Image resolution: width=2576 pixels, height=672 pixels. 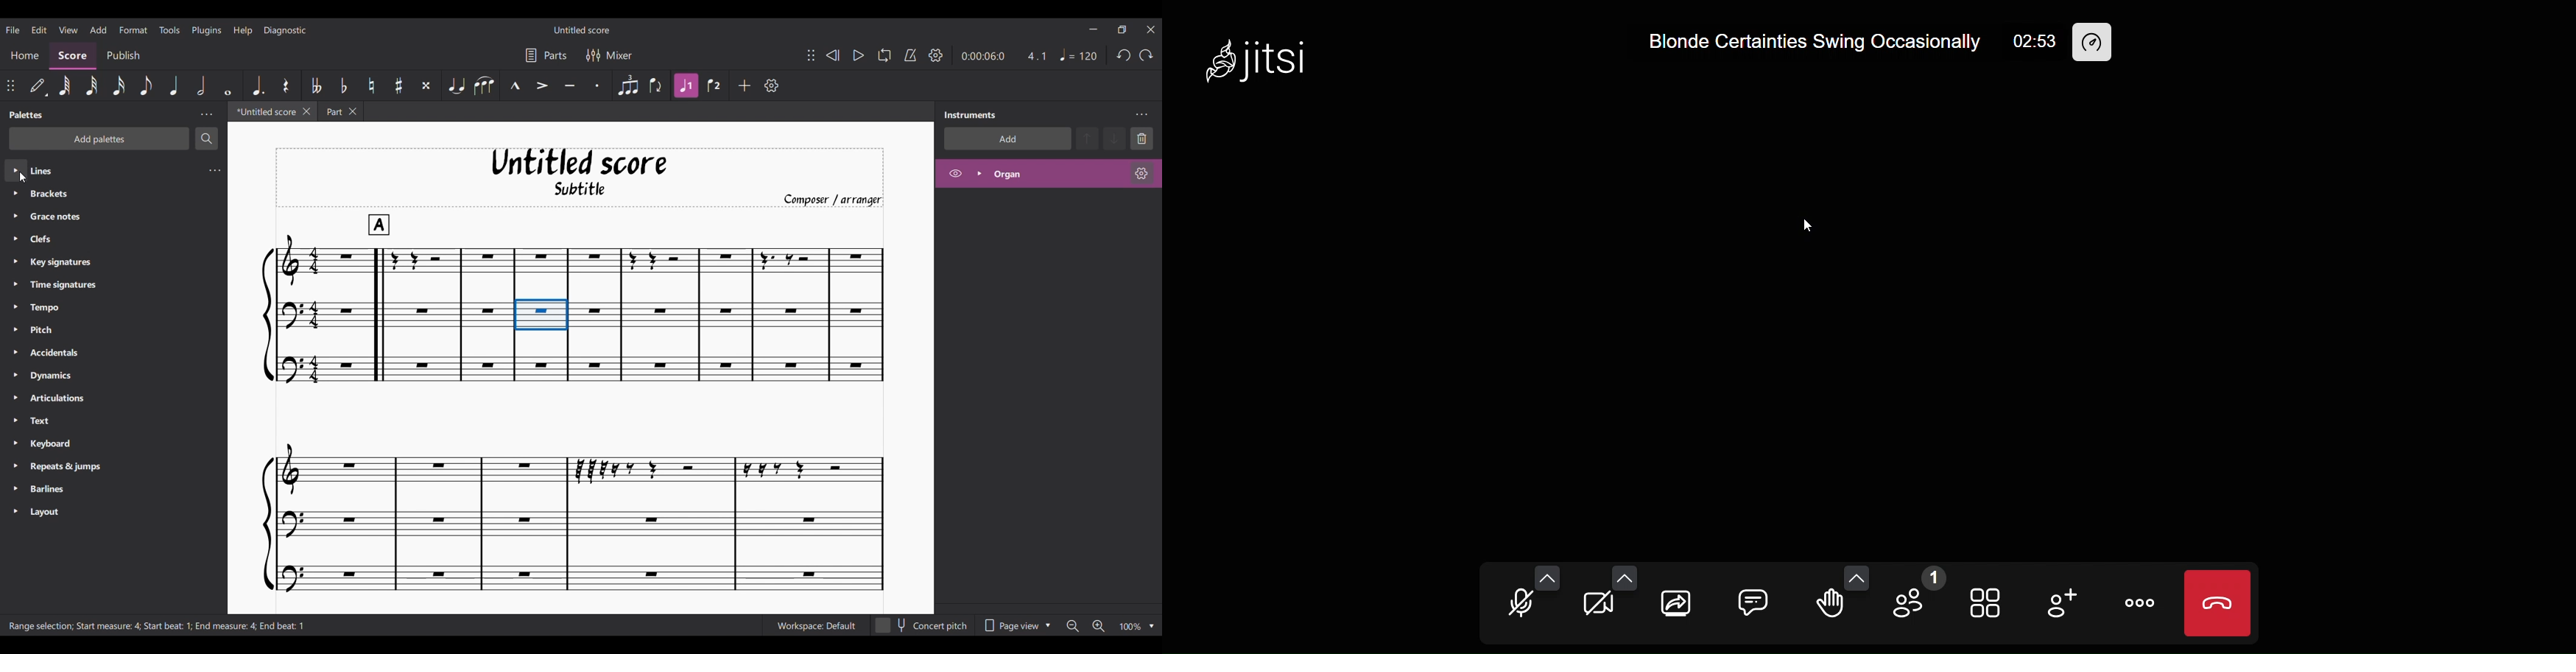 I want to click on Toggle for Concert pitch, so click(x=922, y=626).